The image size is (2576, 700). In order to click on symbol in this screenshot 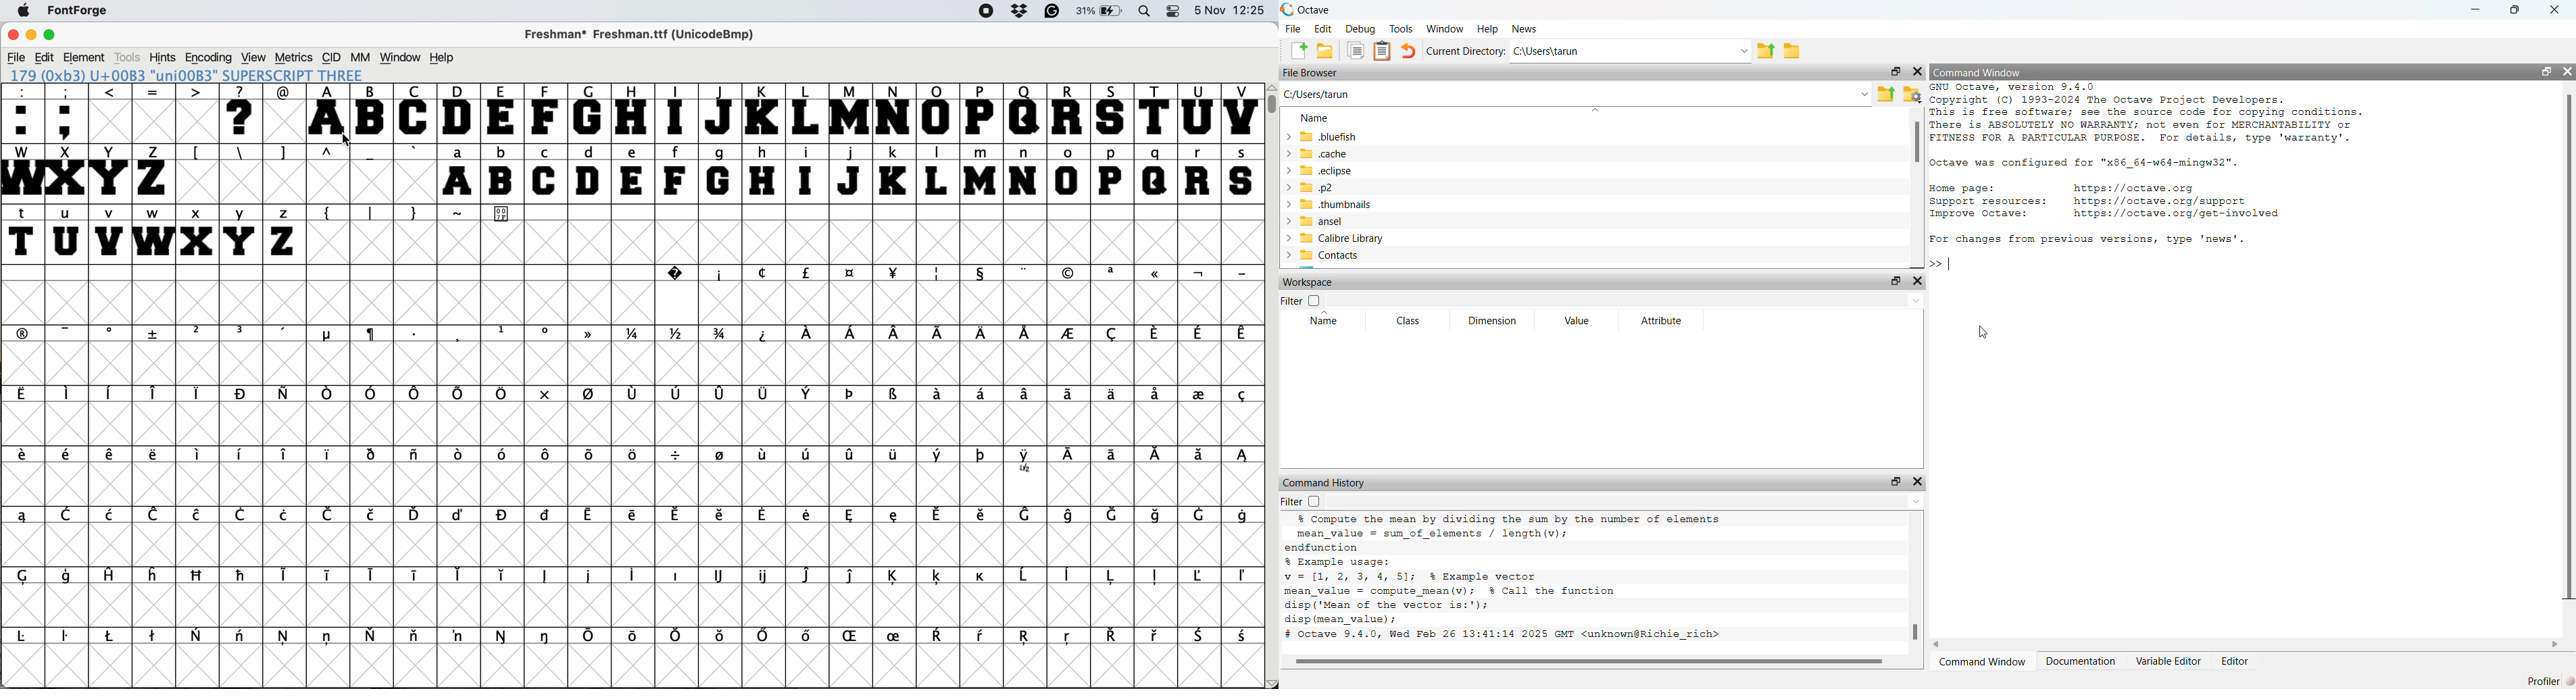, I will do `click(461, 636)`.